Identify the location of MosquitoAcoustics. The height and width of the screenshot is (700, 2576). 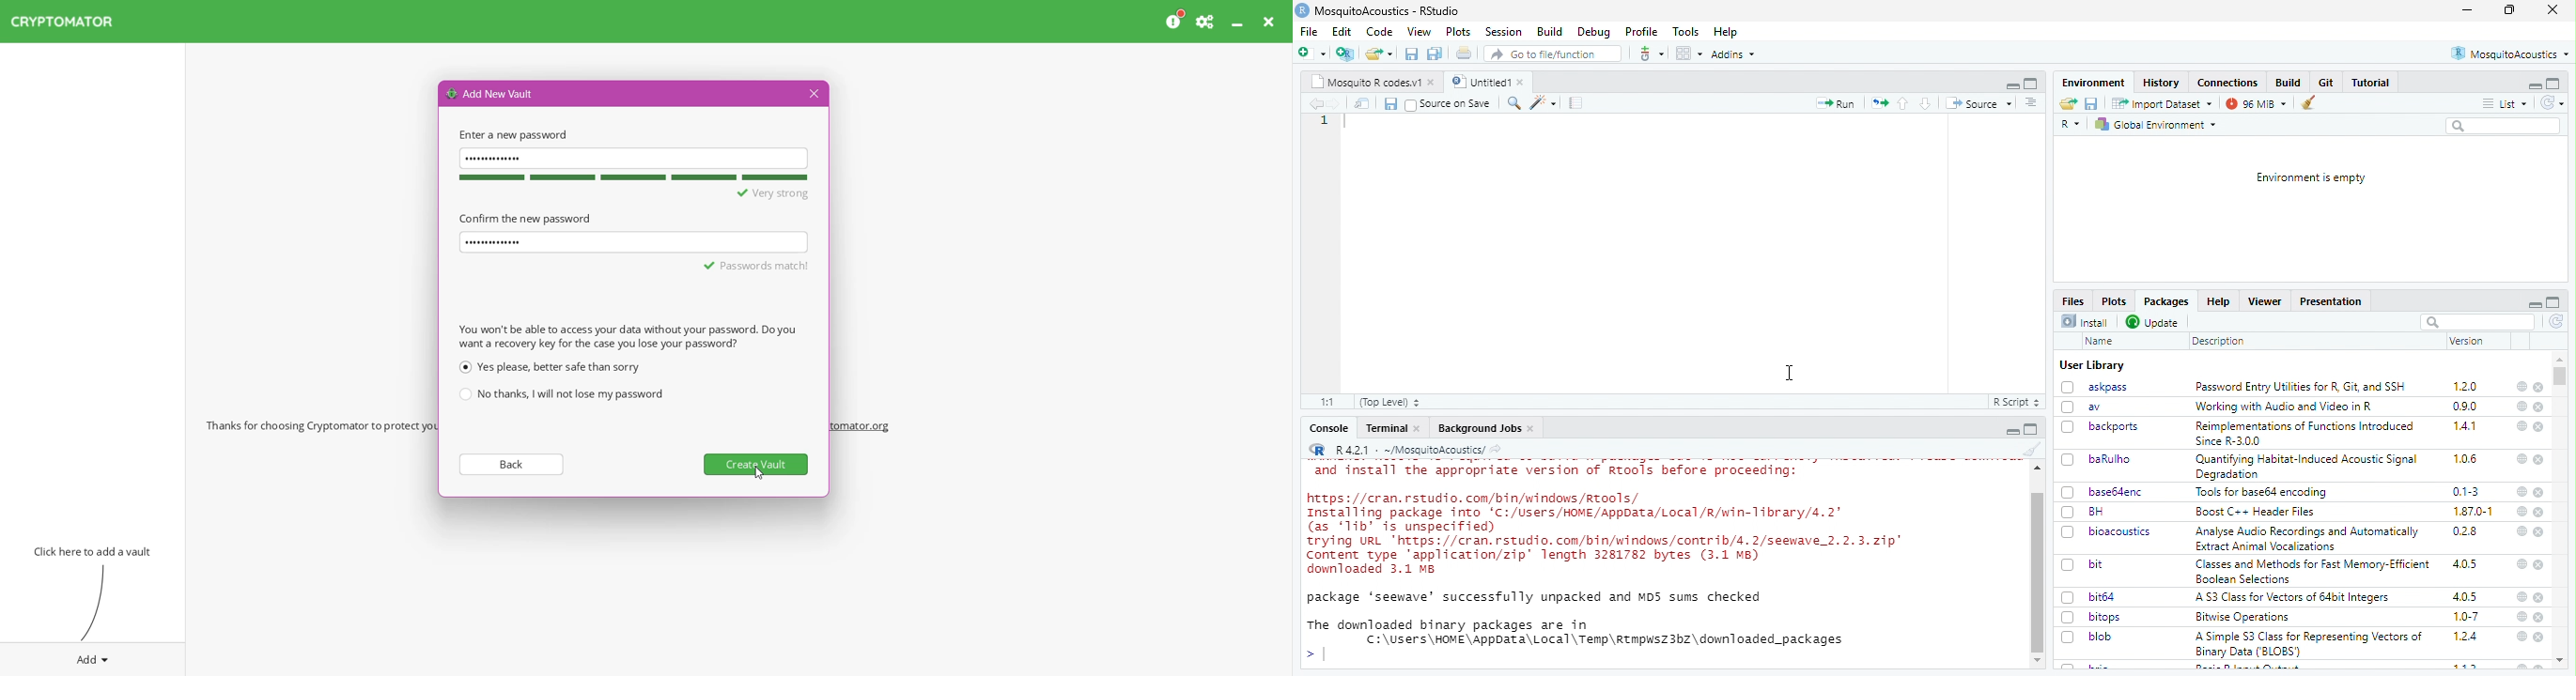
(2509, 54).